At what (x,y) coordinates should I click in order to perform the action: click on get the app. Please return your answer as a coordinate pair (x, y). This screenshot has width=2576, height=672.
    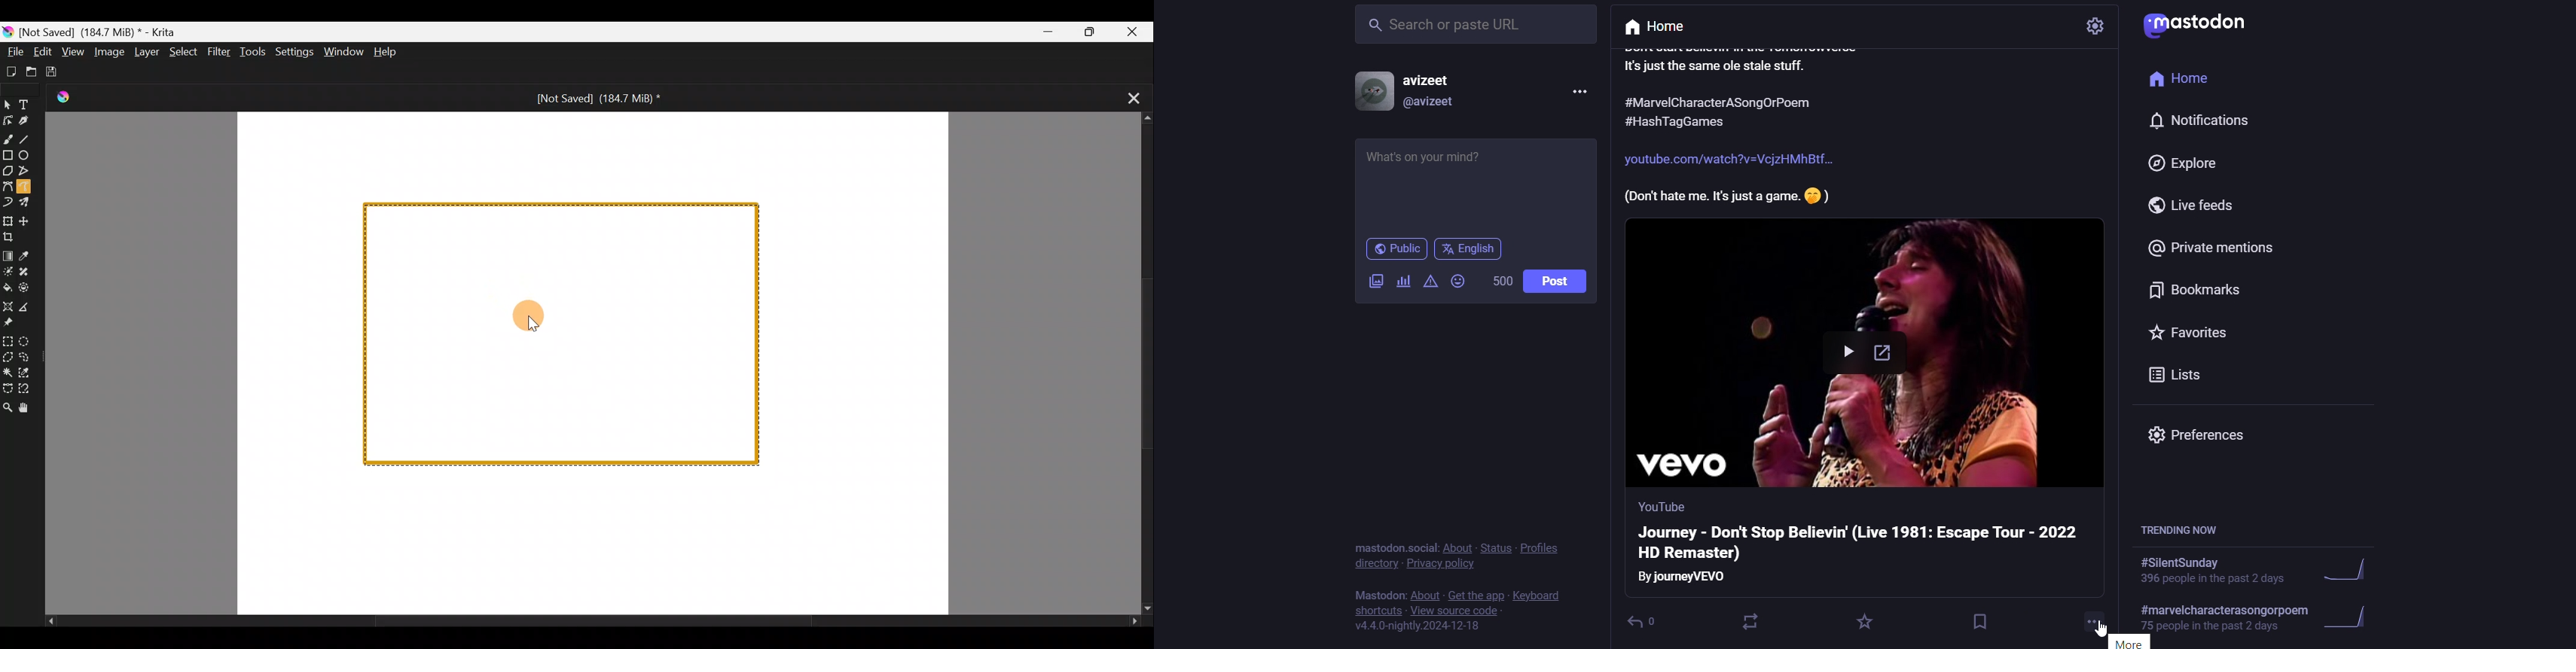
    Looking at the image, I should click on (1476, 595).